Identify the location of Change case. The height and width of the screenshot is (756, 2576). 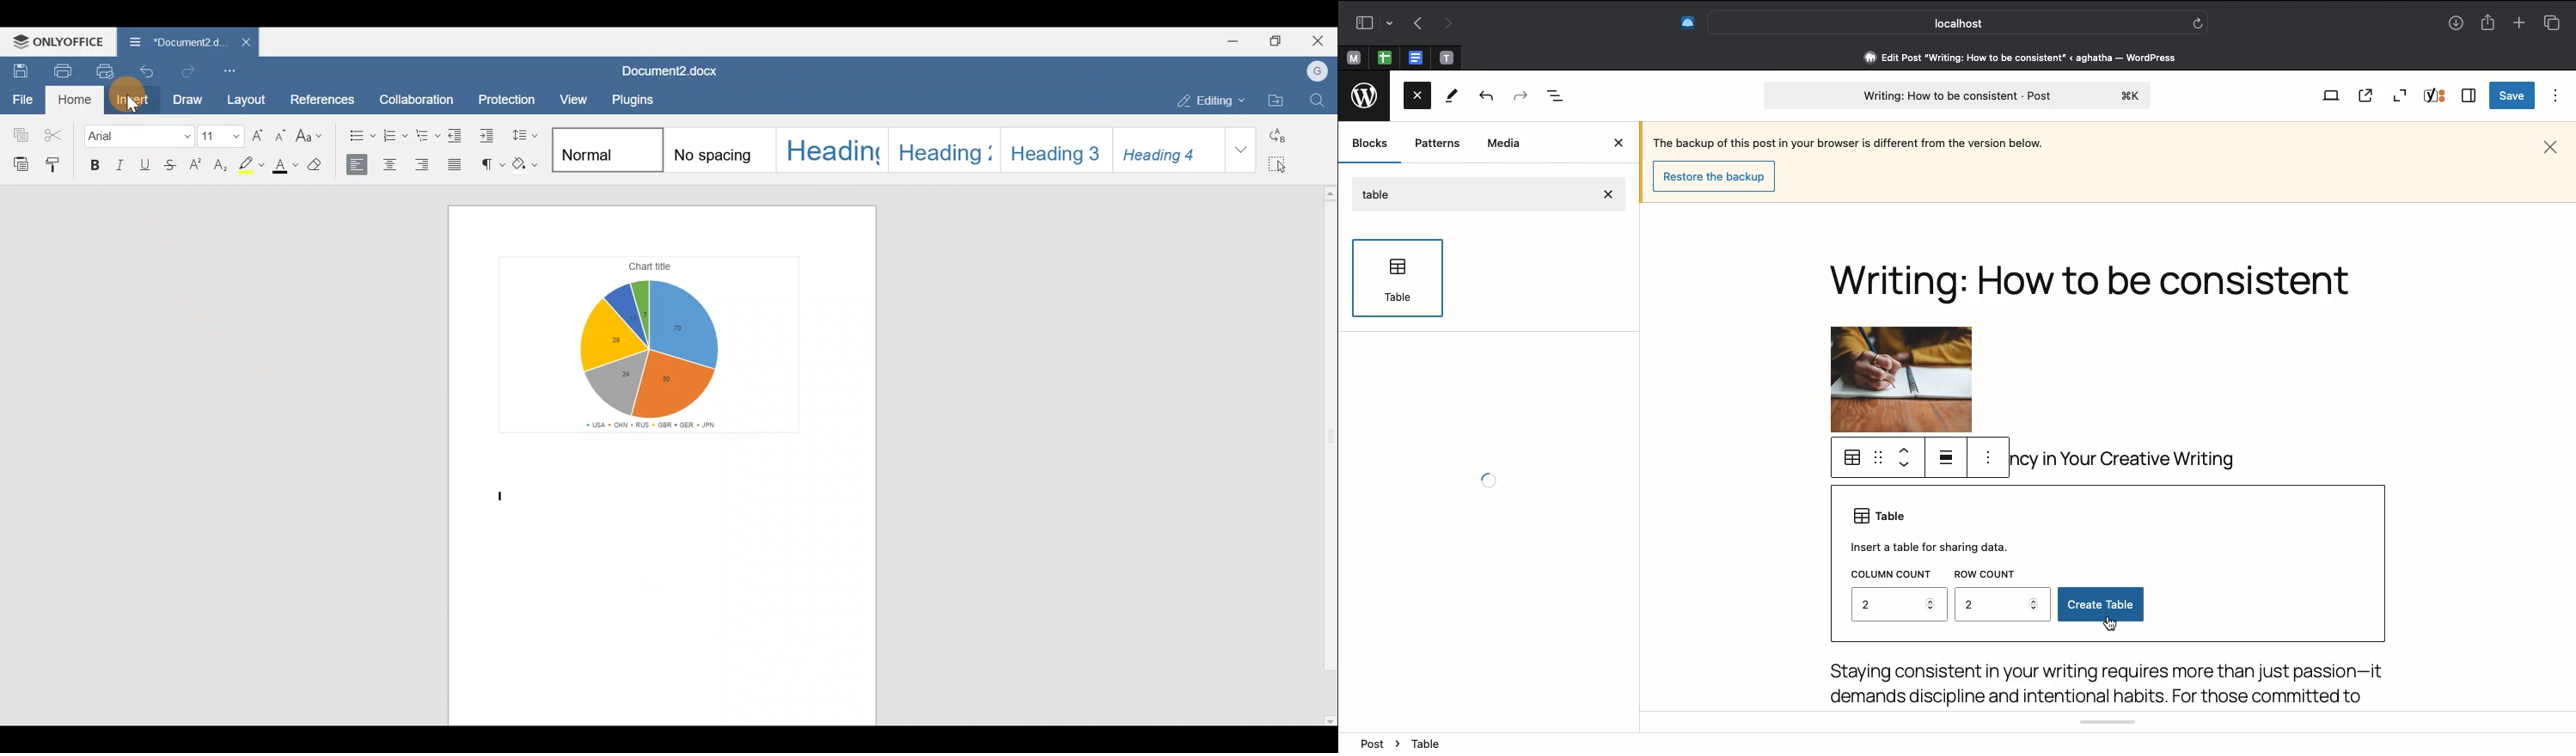
(315, 138).